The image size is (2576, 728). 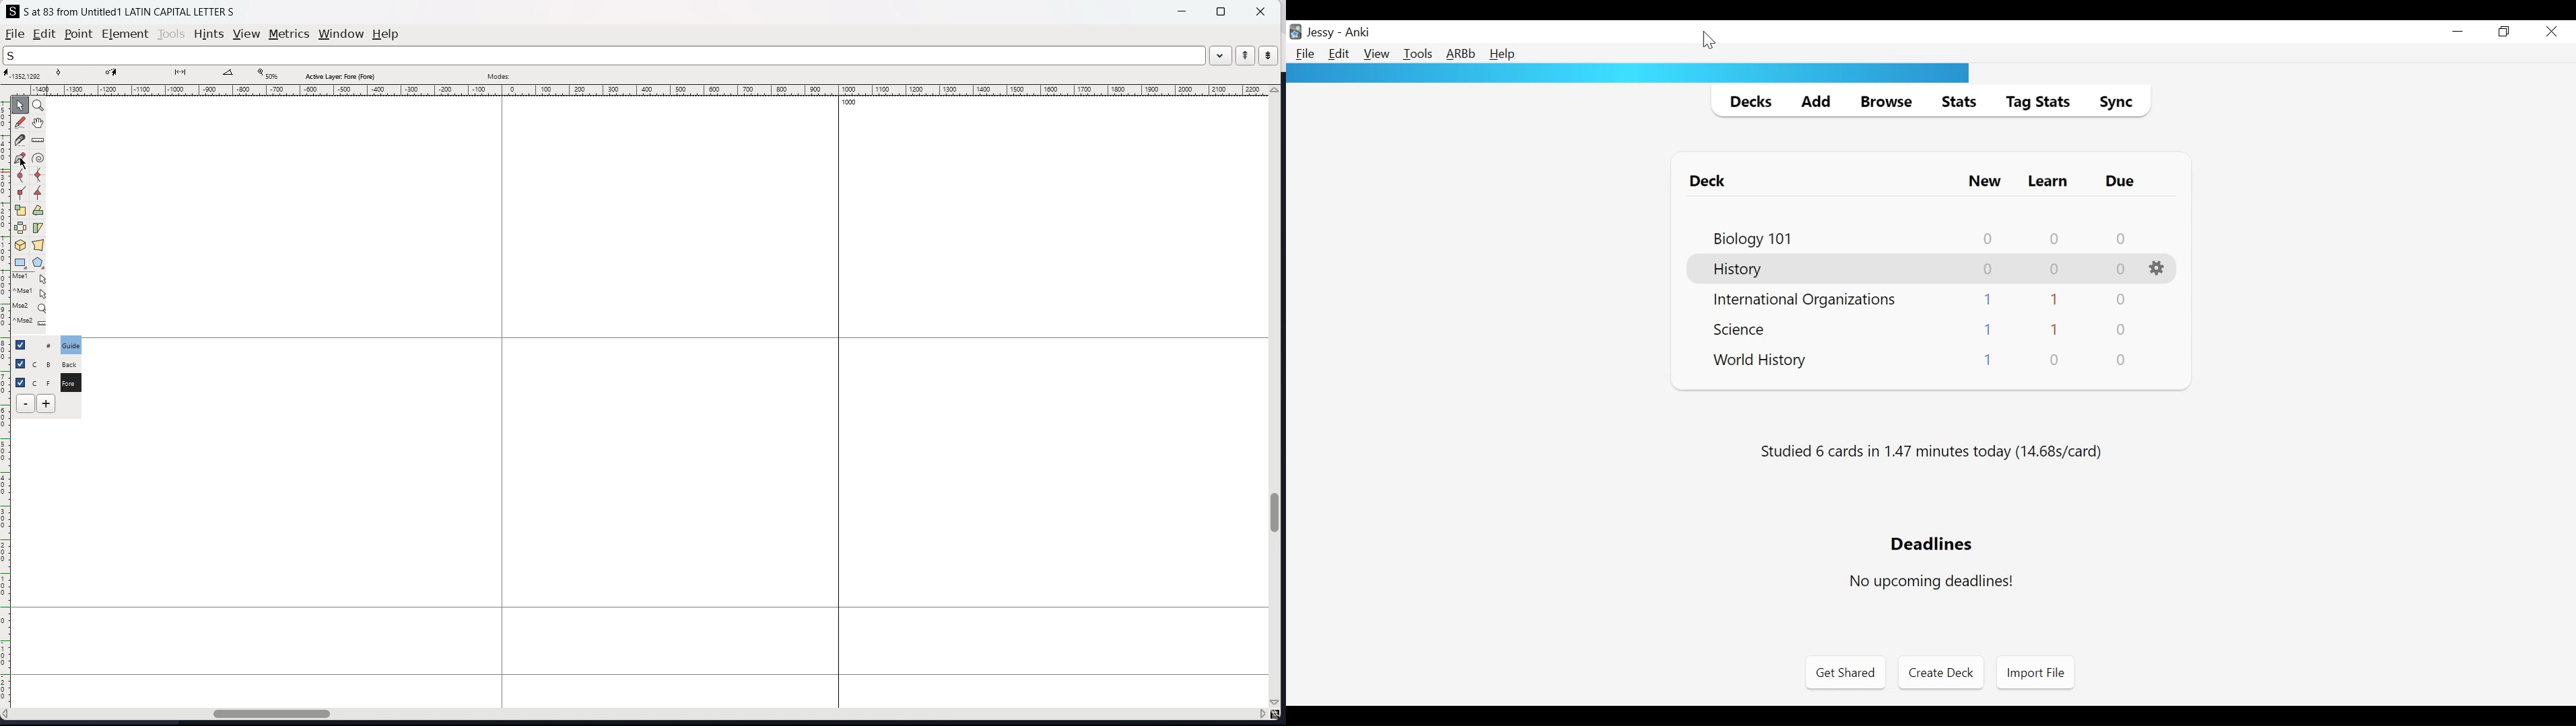 I want to click on metrics, so click(x=289, y=34).